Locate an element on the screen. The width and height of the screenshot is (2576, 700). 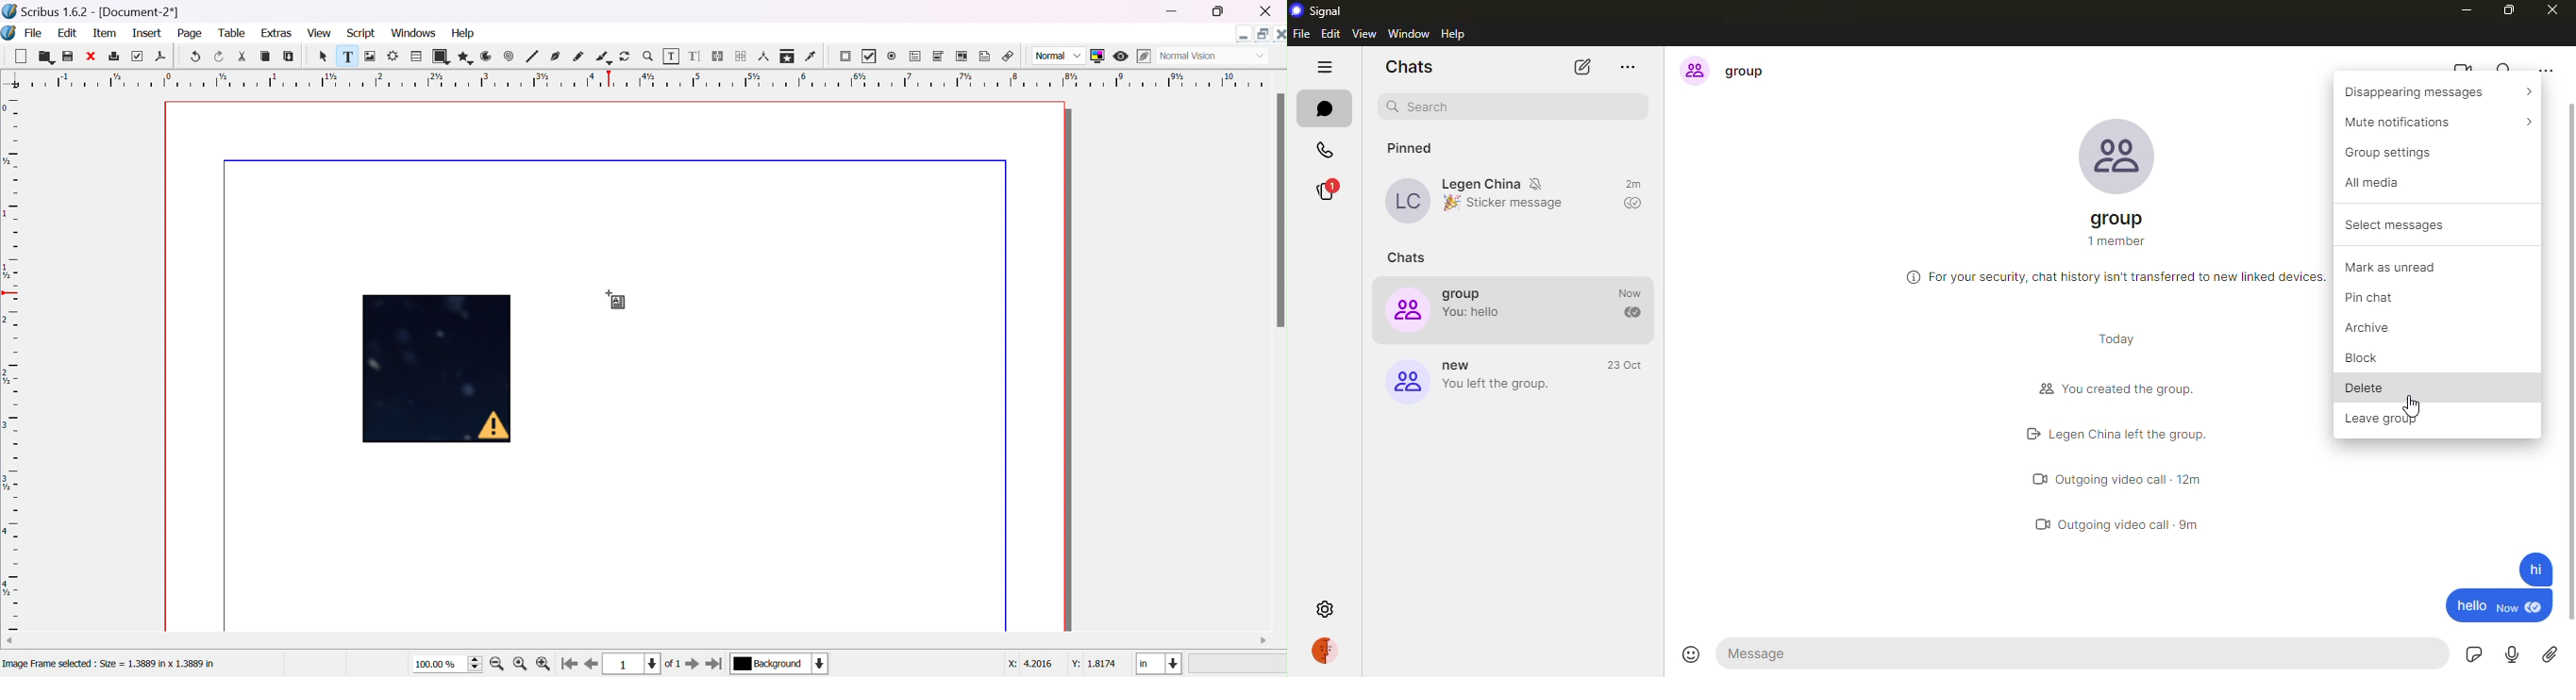
Legen China Left the group. is located at coordinates (2157, 434).